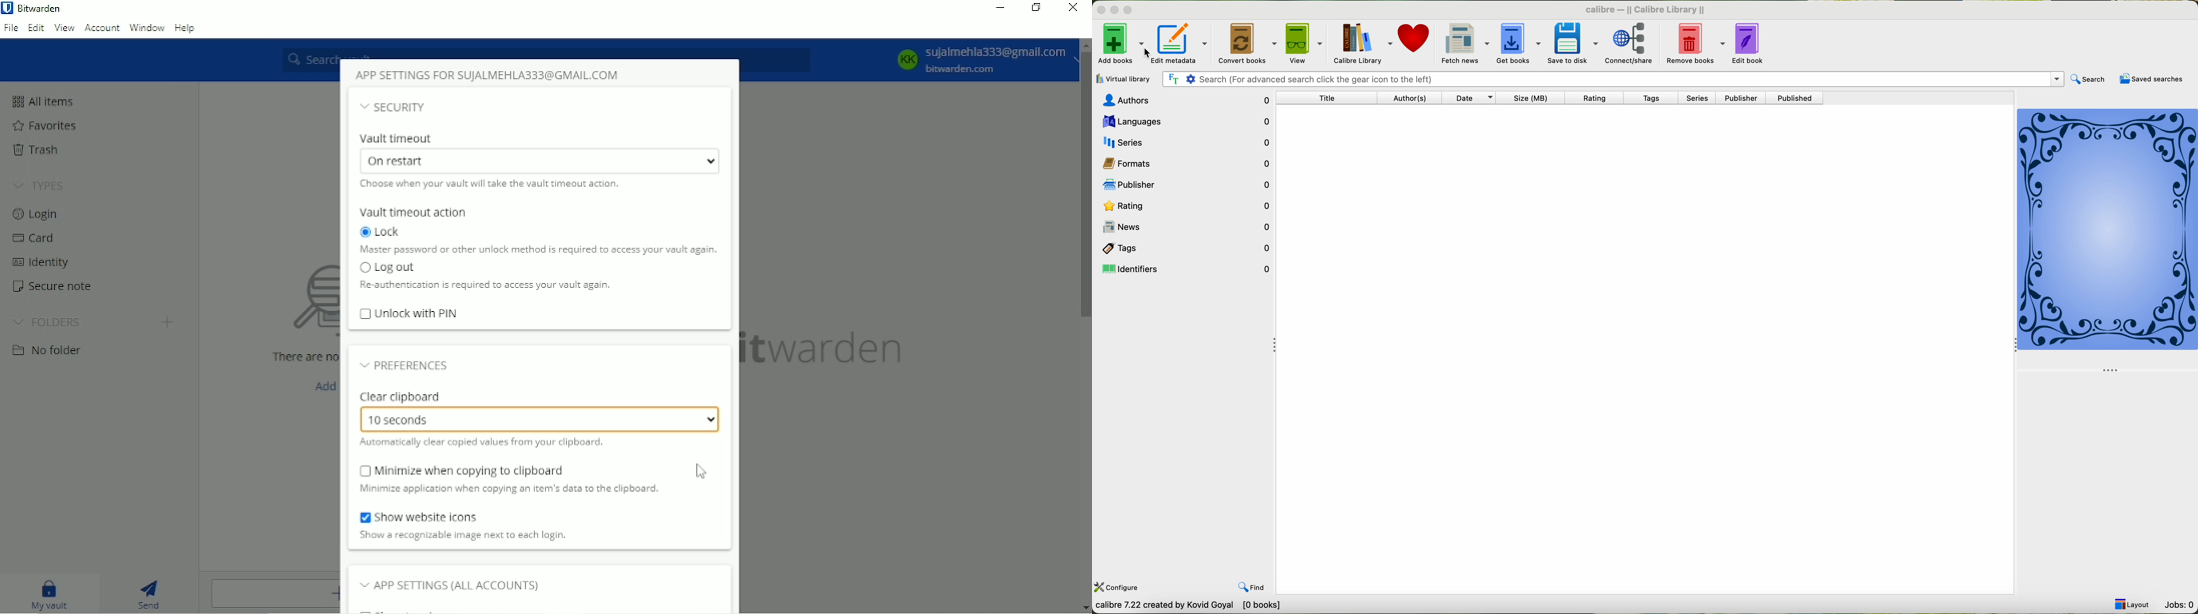 The width and height of the screenshot is (2212, 616). Describe the element at coordinates (40, 238) in the screenshot. I see `Card` at that location.